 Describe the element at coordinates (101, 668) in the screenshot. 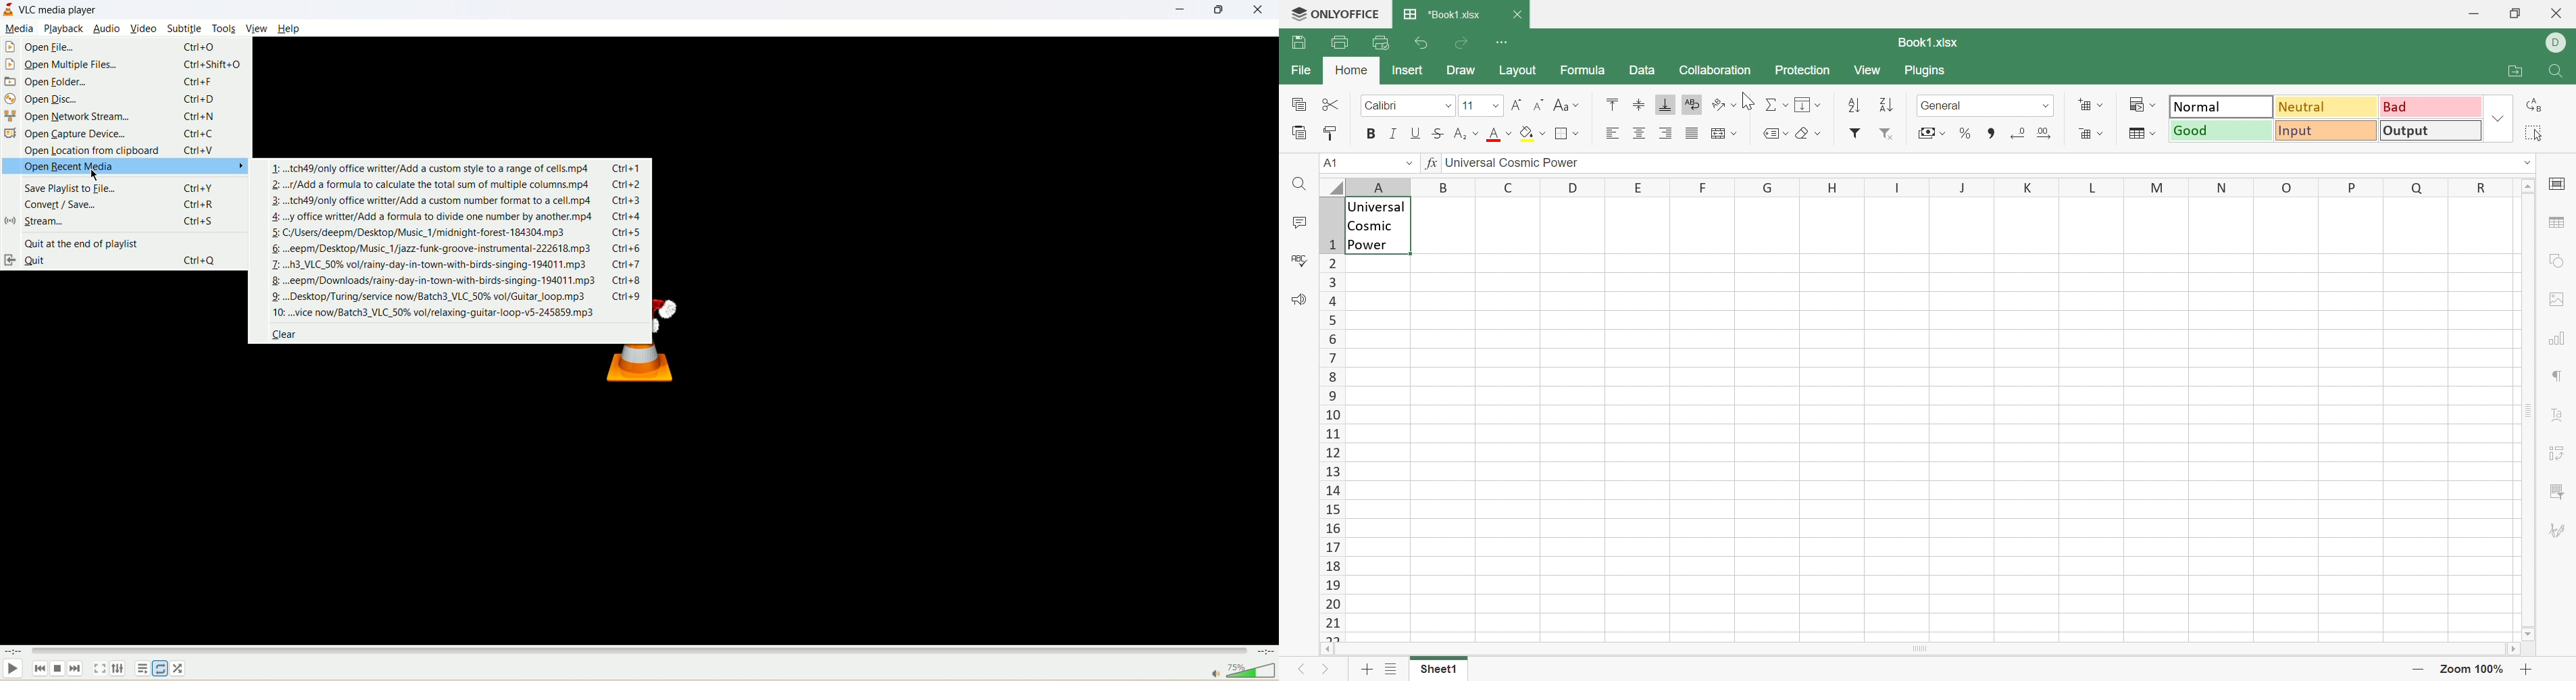

I see `full screen` at that location.